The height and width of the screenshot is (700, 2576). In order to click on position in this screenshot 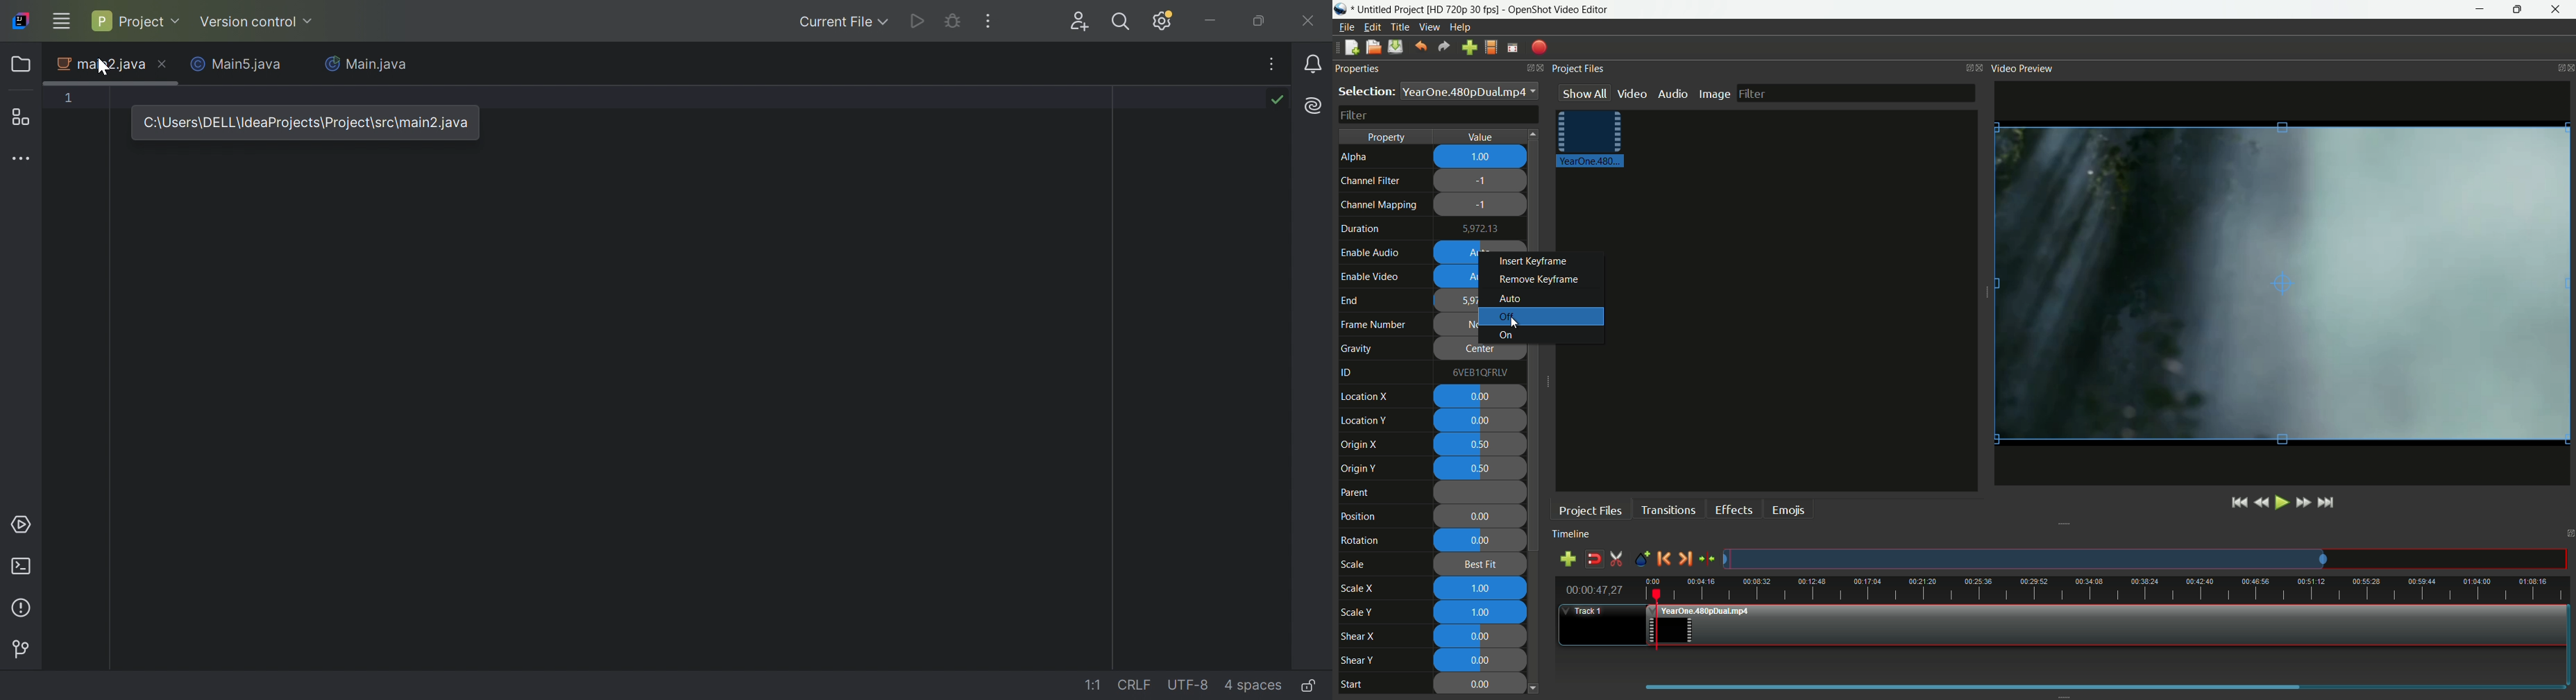, I will do `click(1358, 516)`.